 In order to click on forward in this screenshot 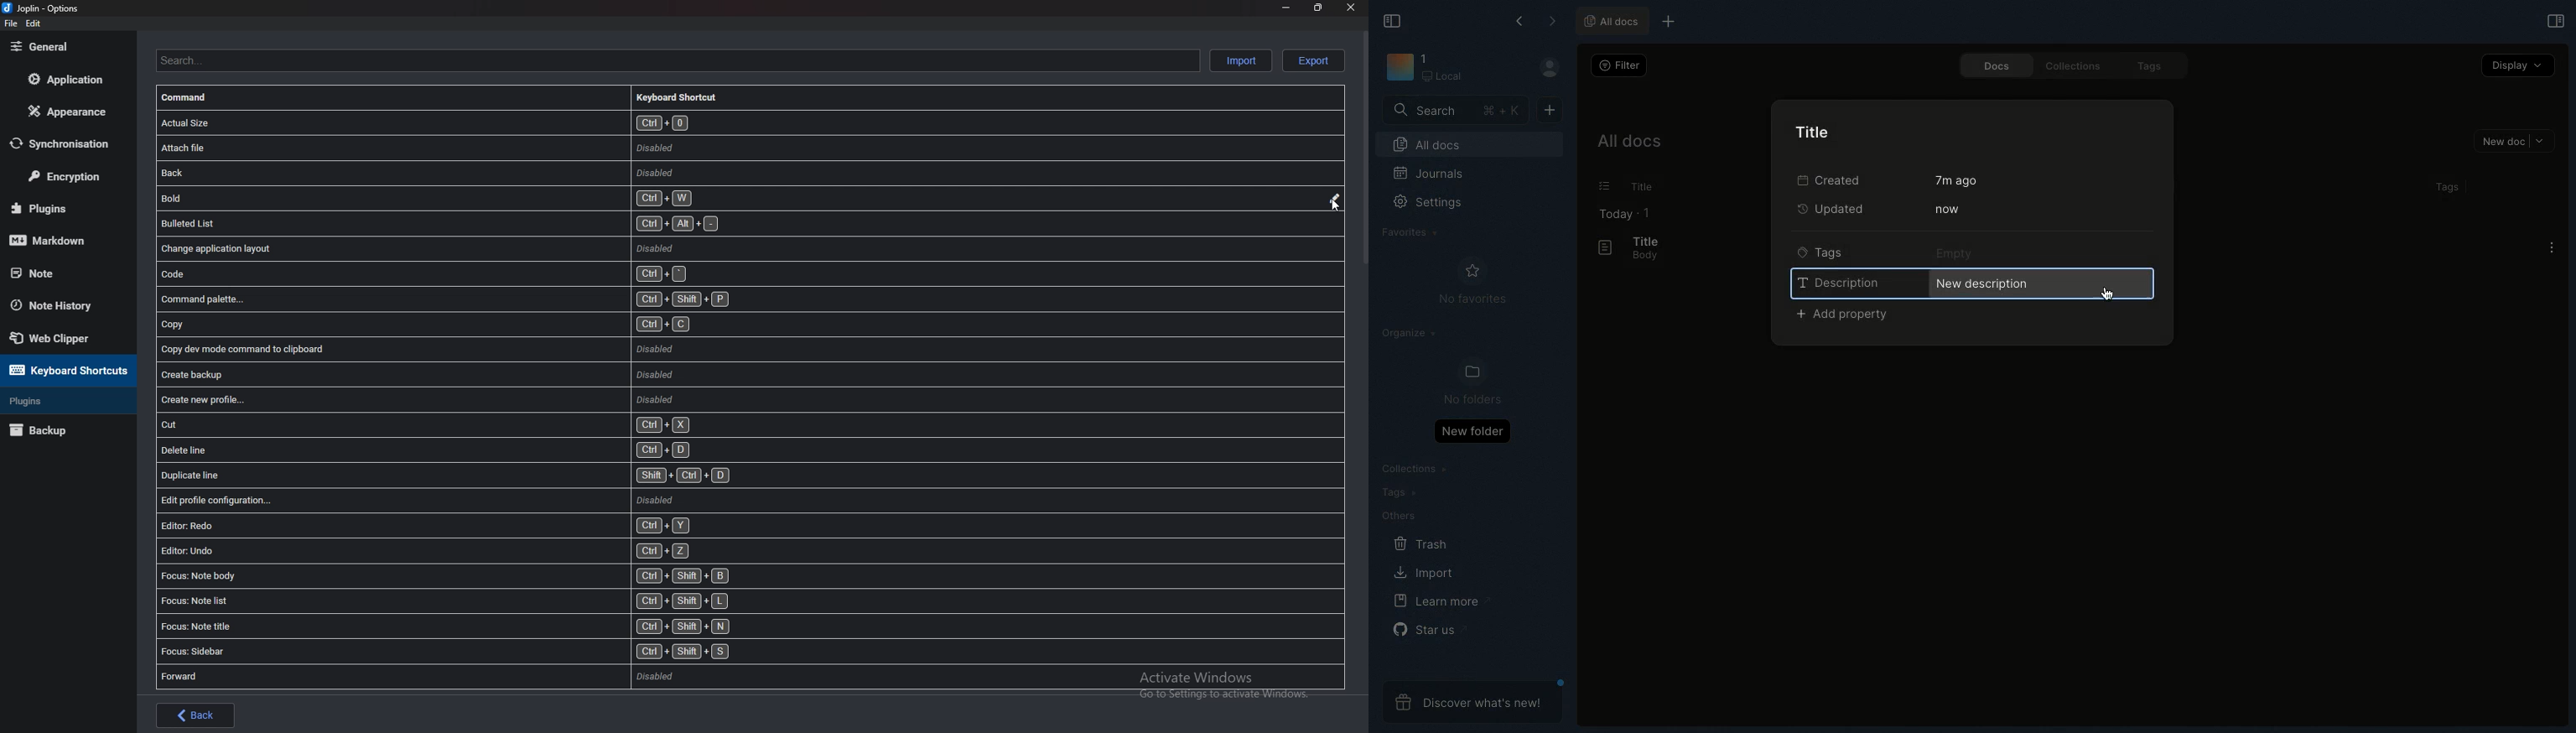, I will do `click(478, 677)`.